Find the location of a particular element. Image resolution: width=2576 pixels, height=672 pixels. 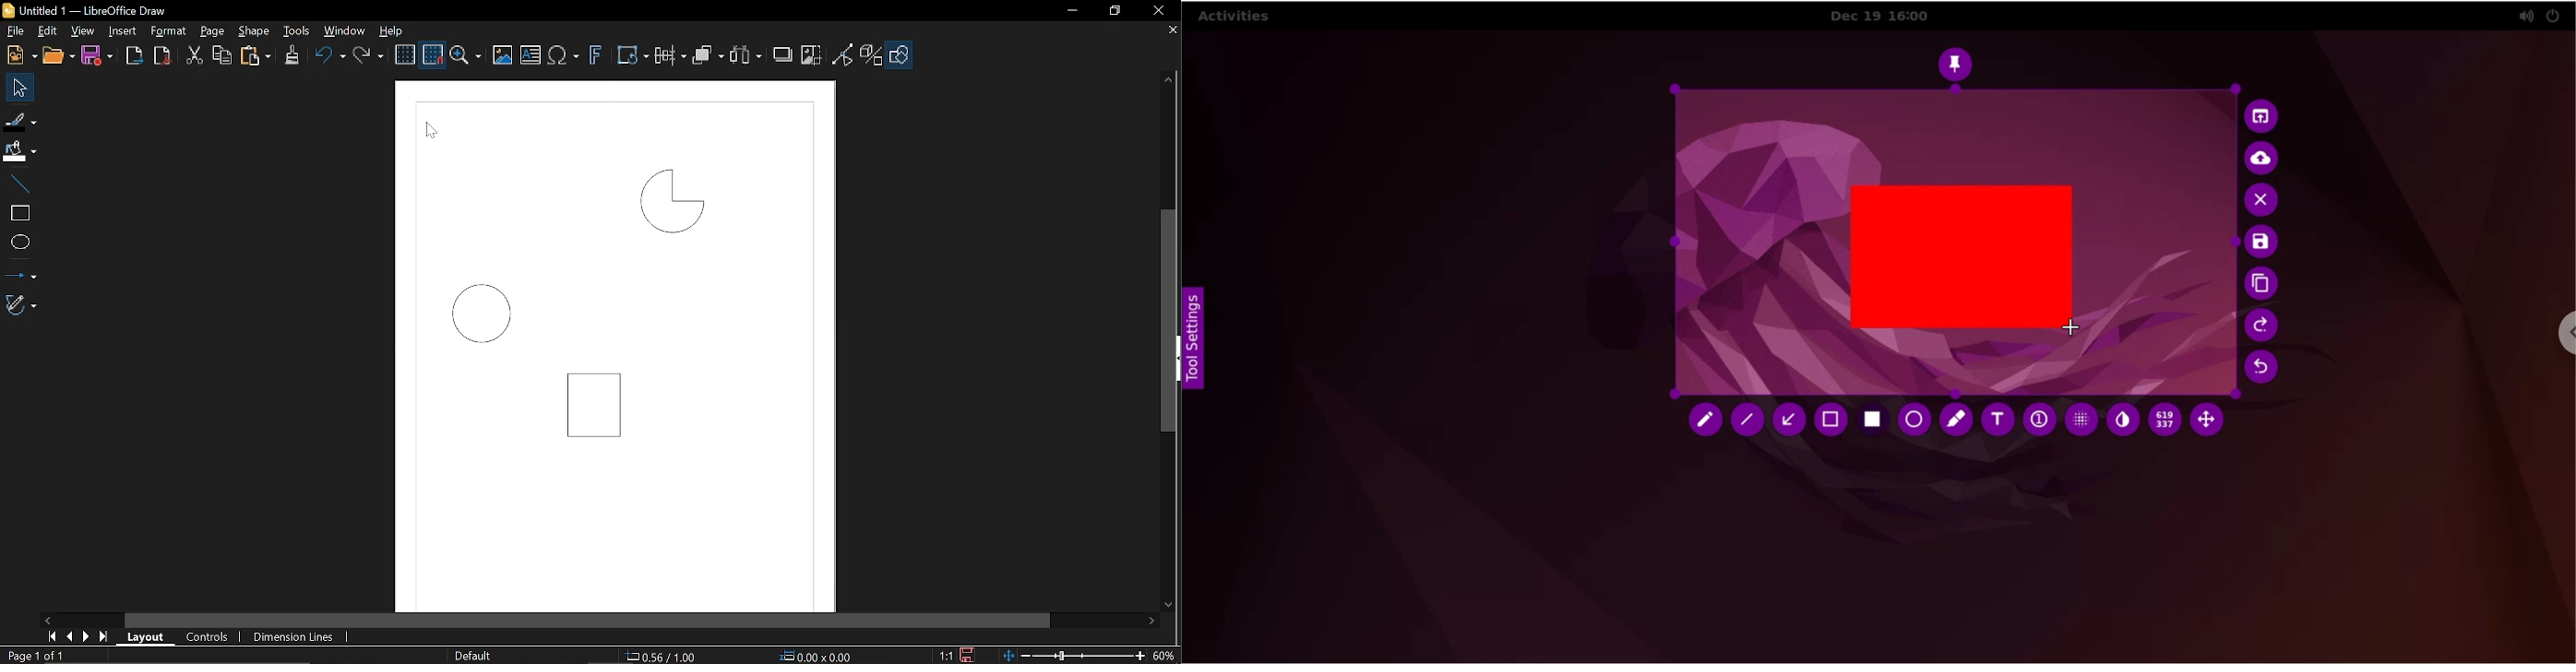

Previous page is located at coordinates (69, 636).